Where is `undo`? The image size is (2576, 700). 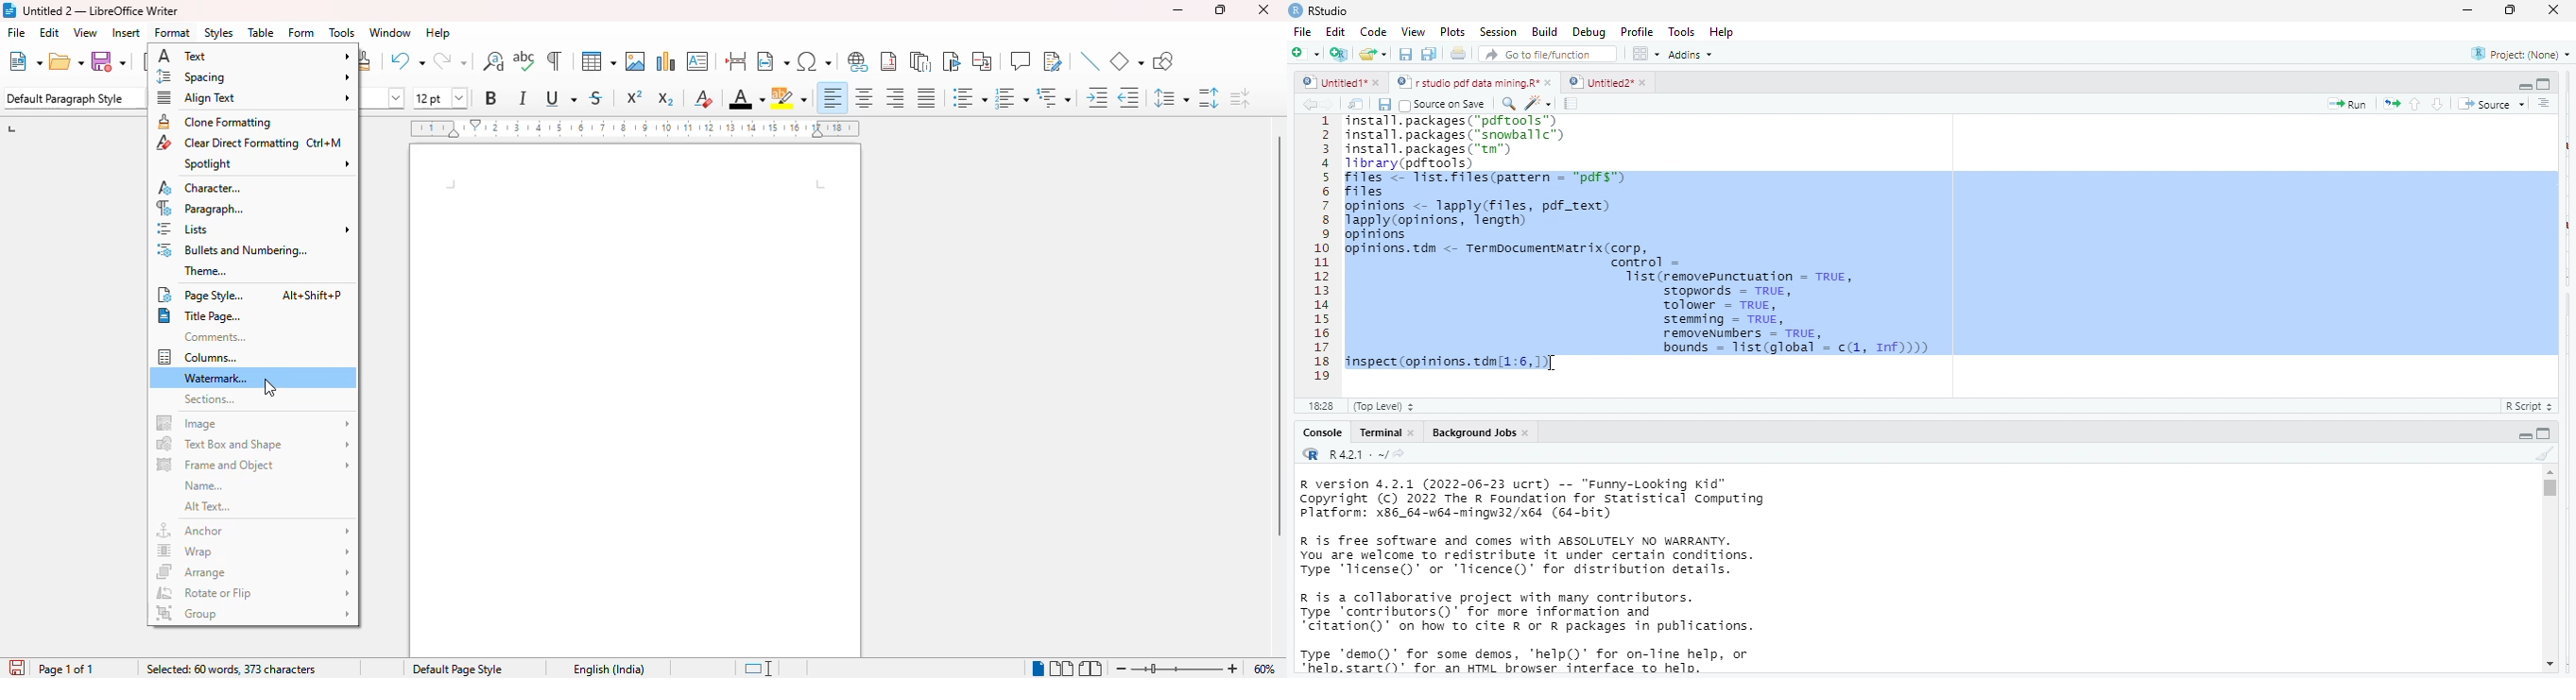
undo is located at coordinates (407, 61).